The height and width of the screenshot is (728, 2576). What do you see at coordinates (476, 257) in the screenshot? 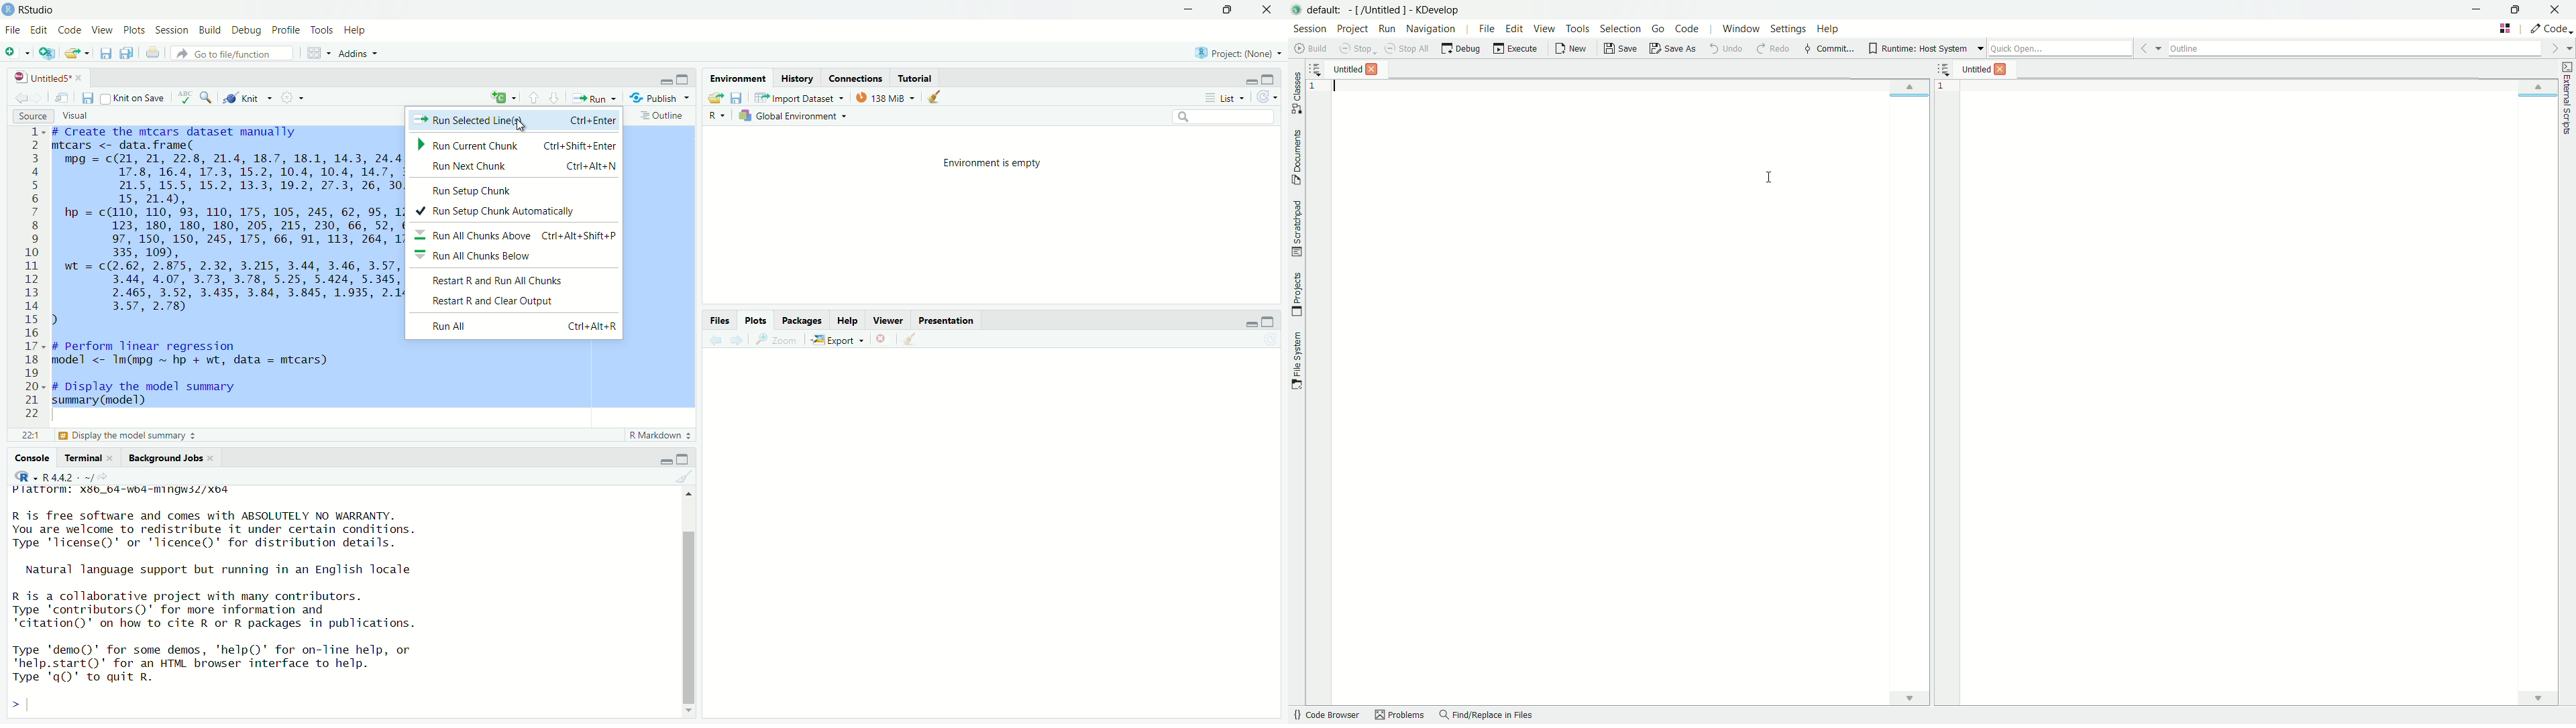
I see `` at bounding box center [476, 257].